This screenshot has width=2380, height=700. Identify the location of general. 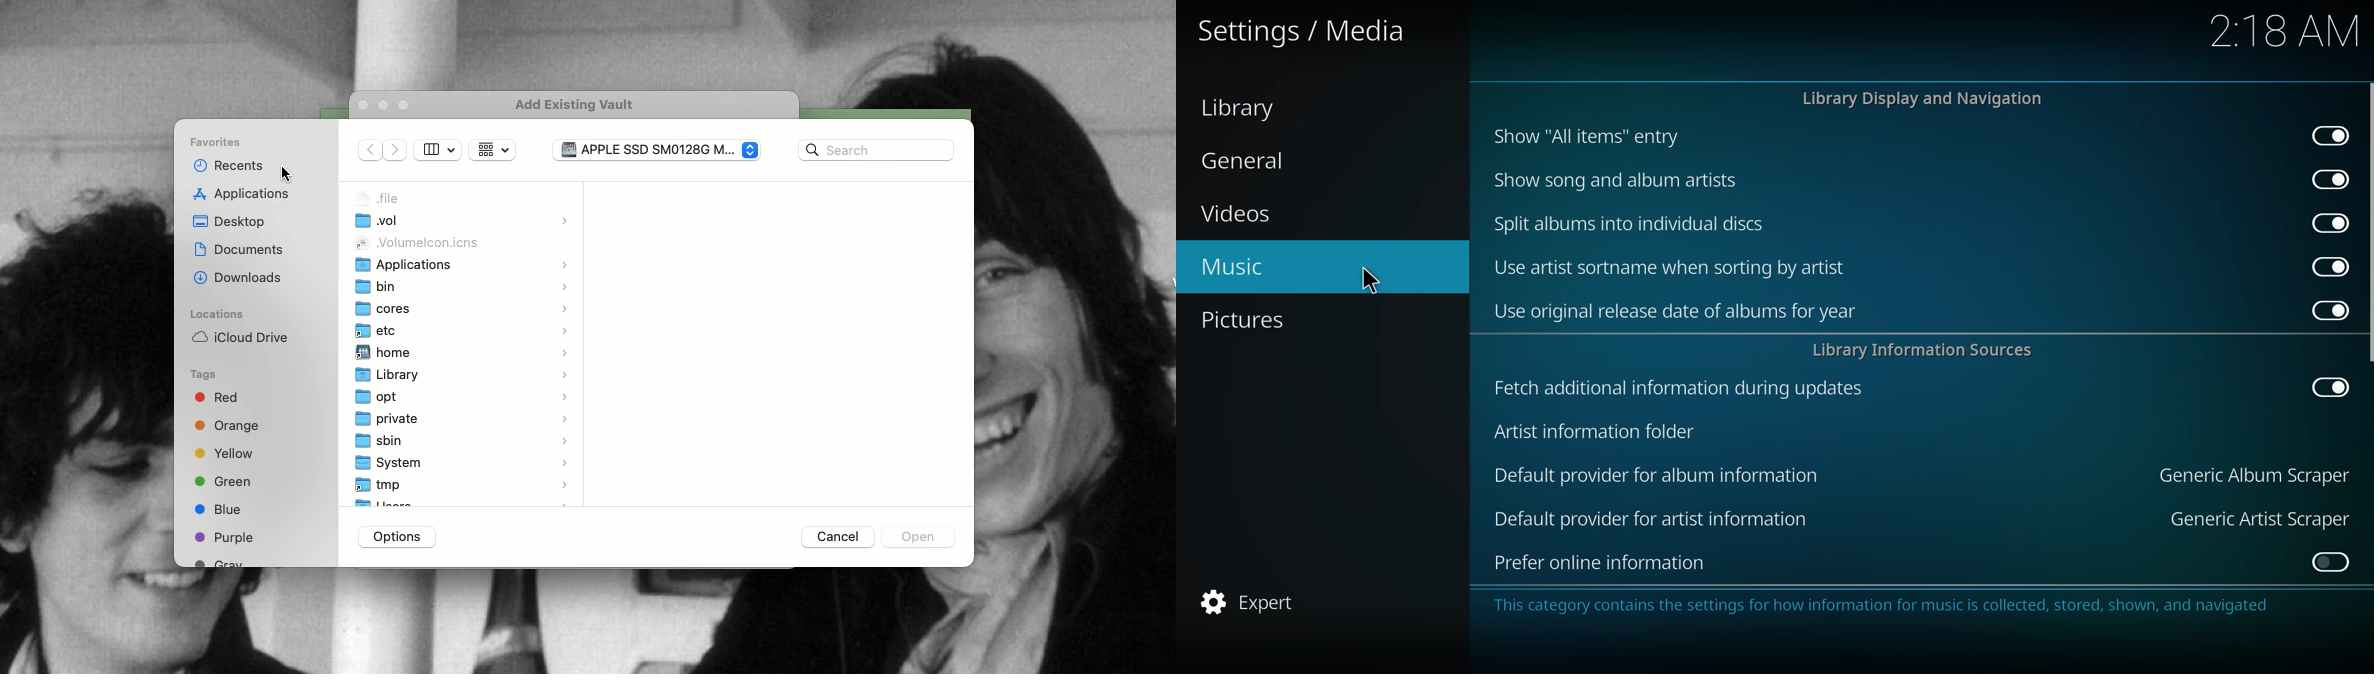
(1246, 161).